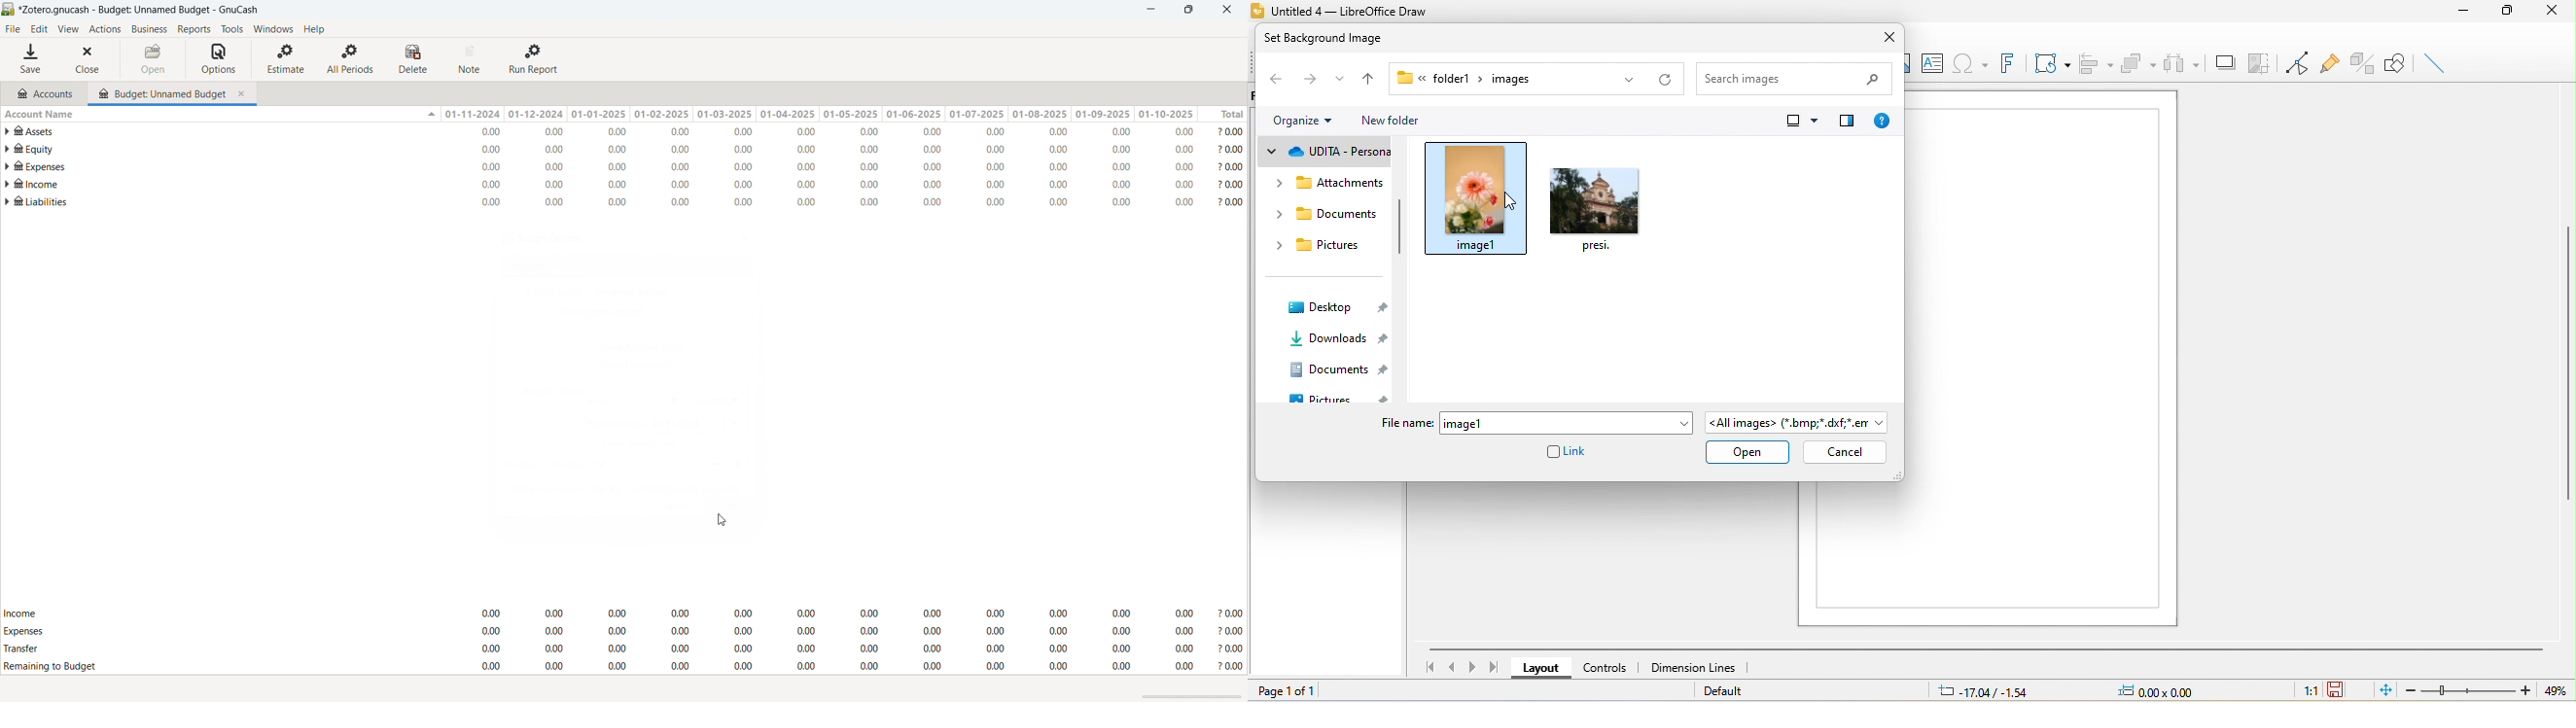 The image size is (2576, 728). I want to click on change your view, so click(1798, 123).